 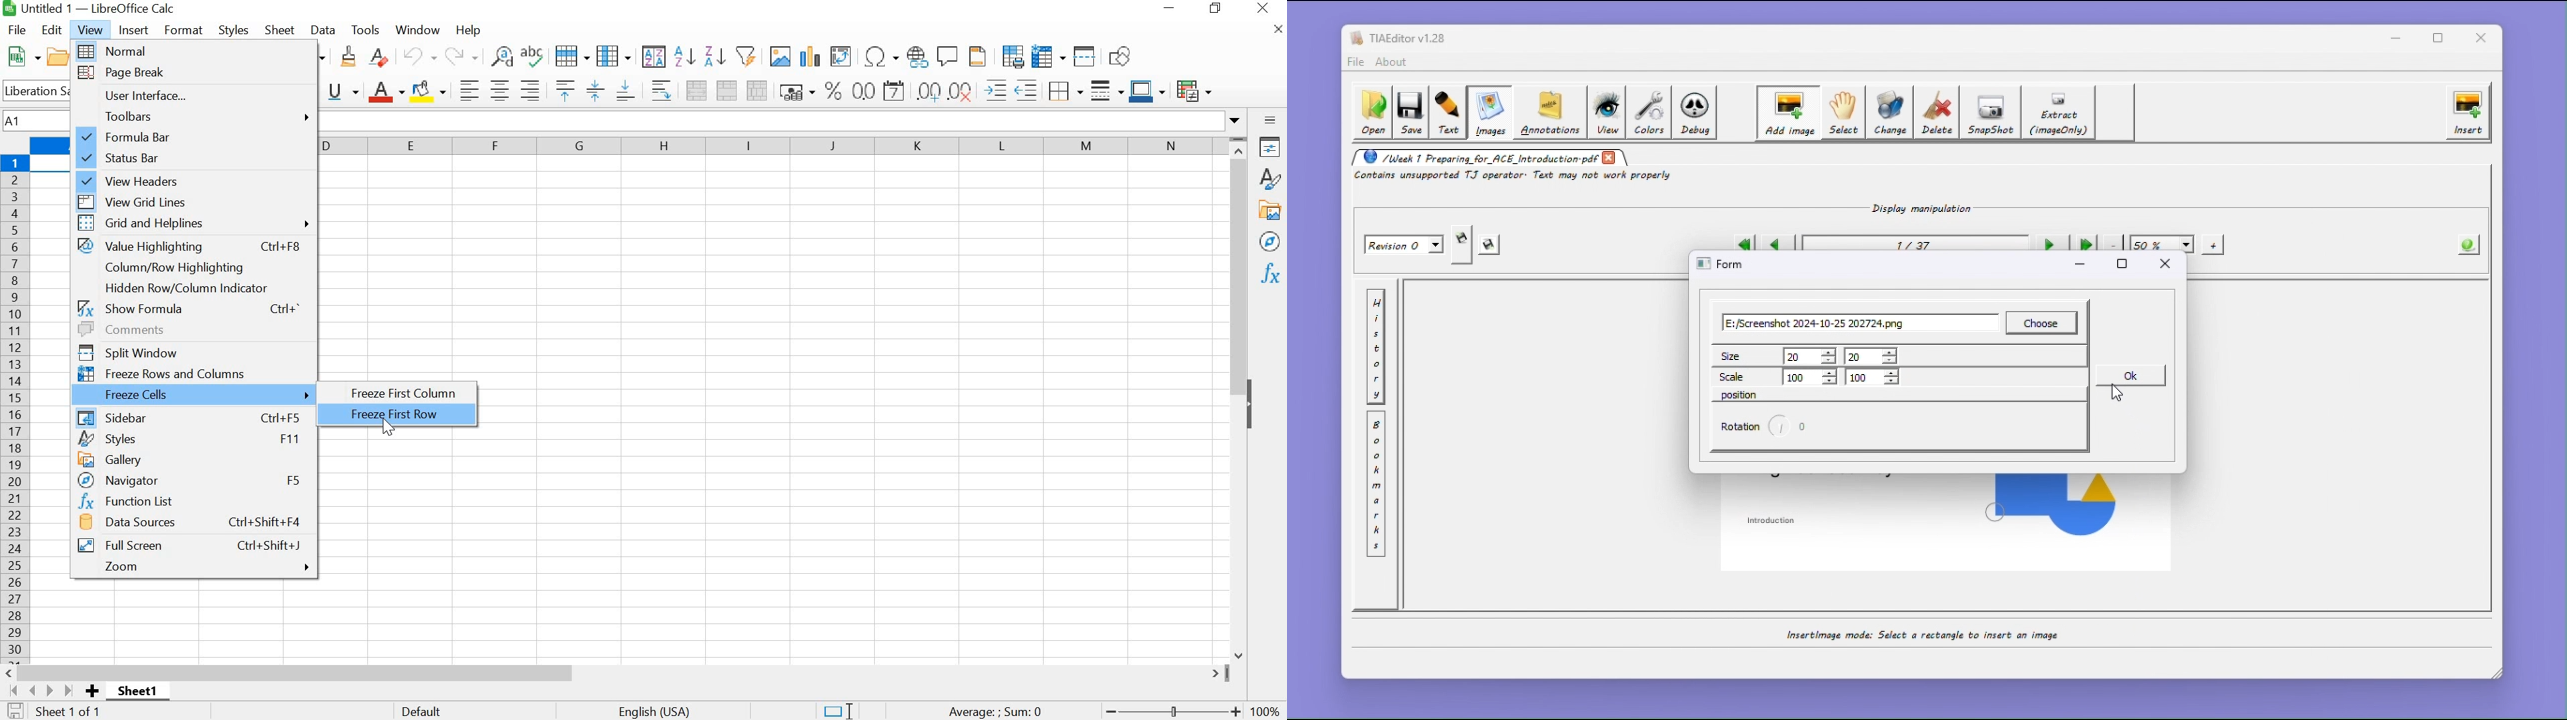 What do you see at coordinates (595, 89) in the screenshot?
I see `CENTER VERTICALLY` at bounding box center [595, 89].